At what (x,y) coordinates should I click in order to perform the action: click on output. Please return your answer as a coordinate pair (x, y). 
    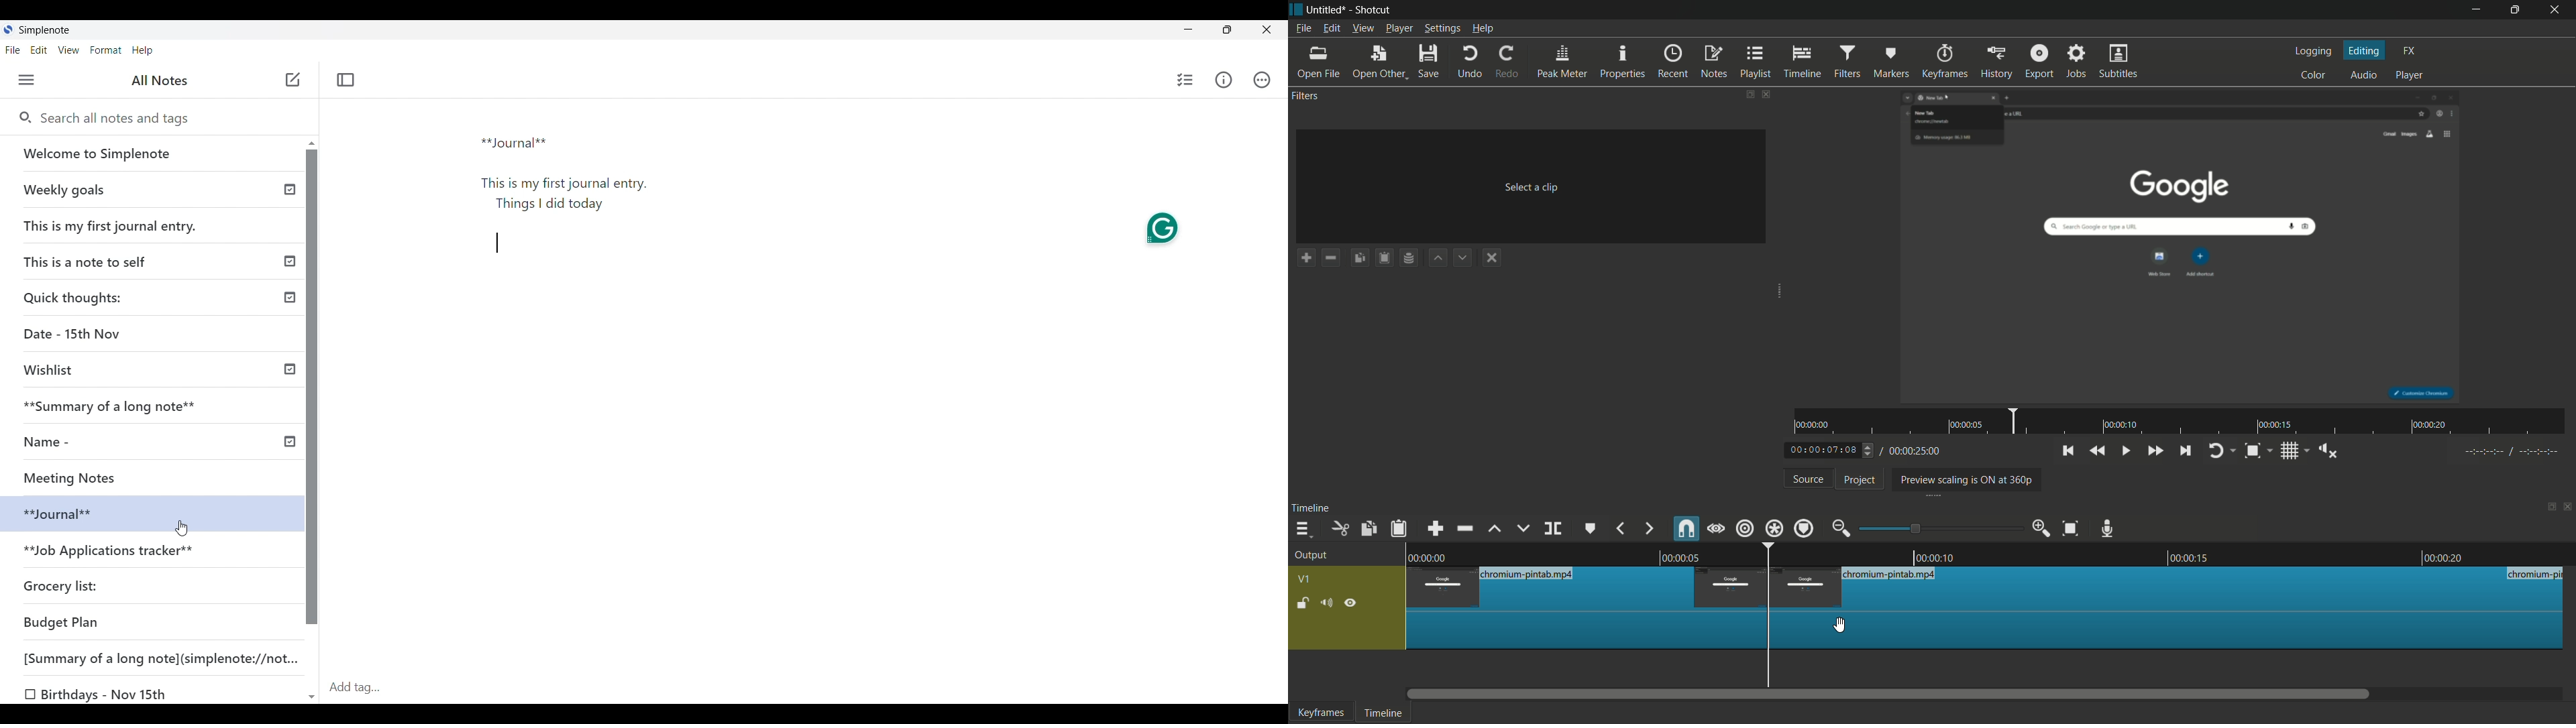
    Looking at the image, I should click on (1315, 556).